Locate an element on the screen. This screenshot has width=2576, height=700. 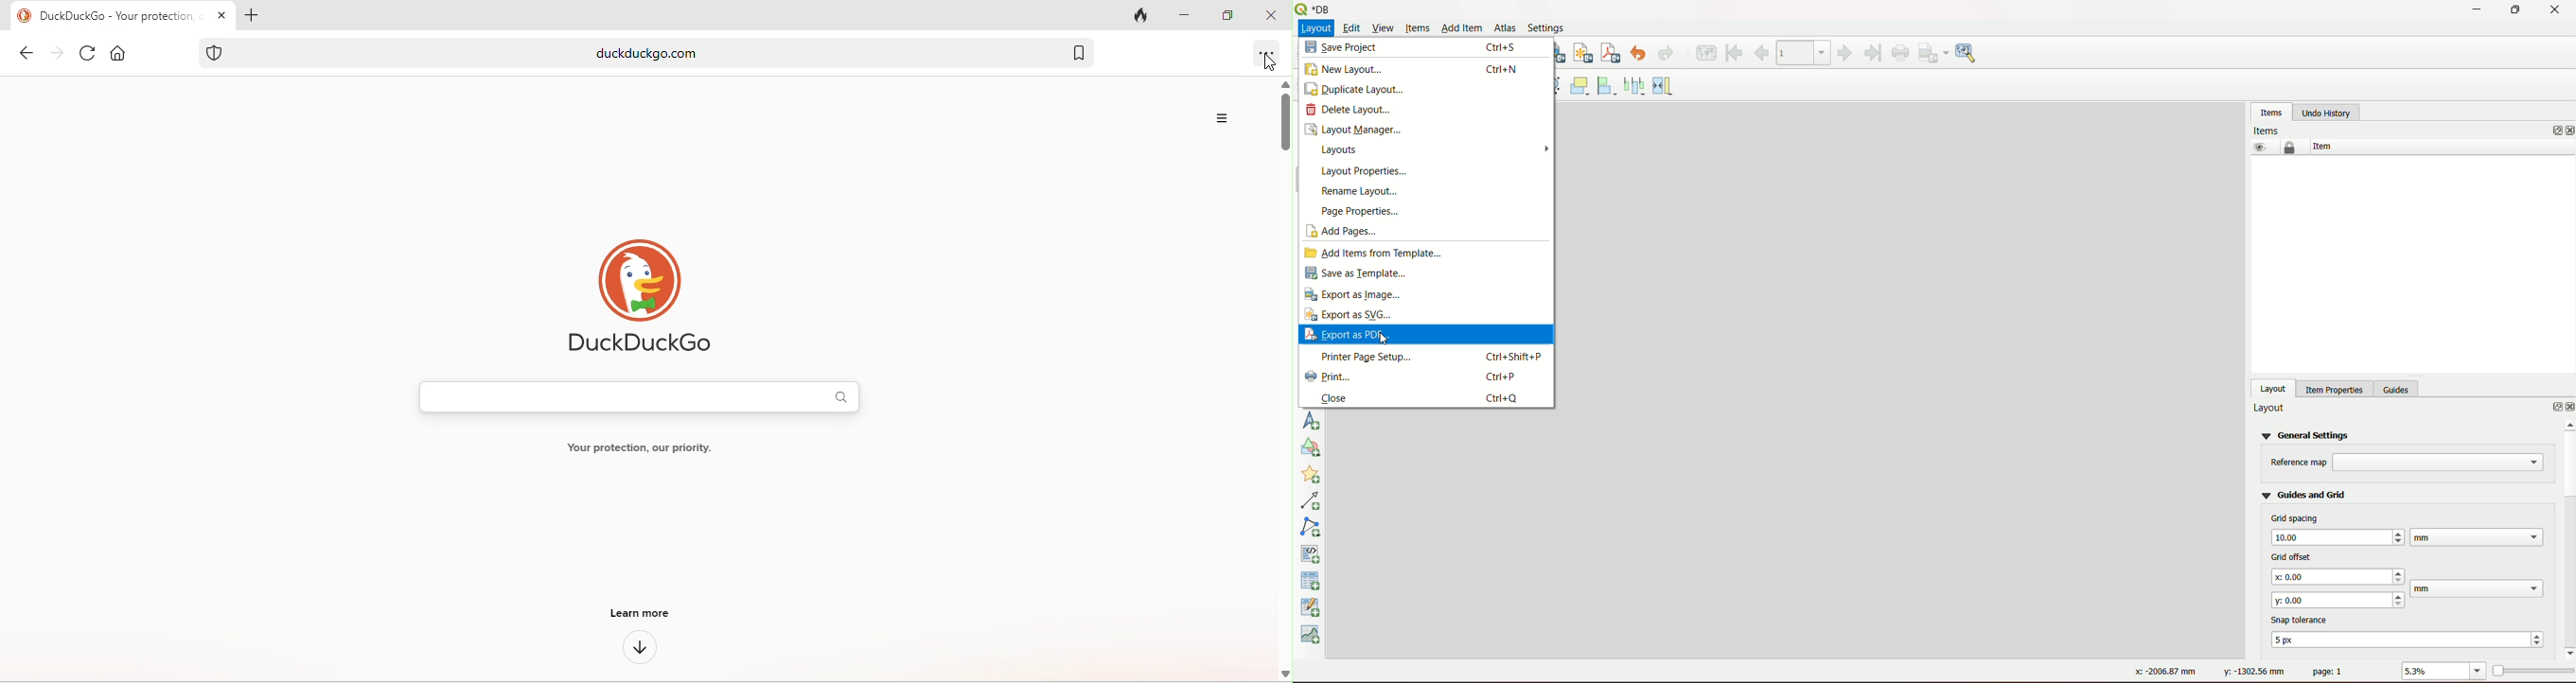
close is located at coordinates (2568, 131).